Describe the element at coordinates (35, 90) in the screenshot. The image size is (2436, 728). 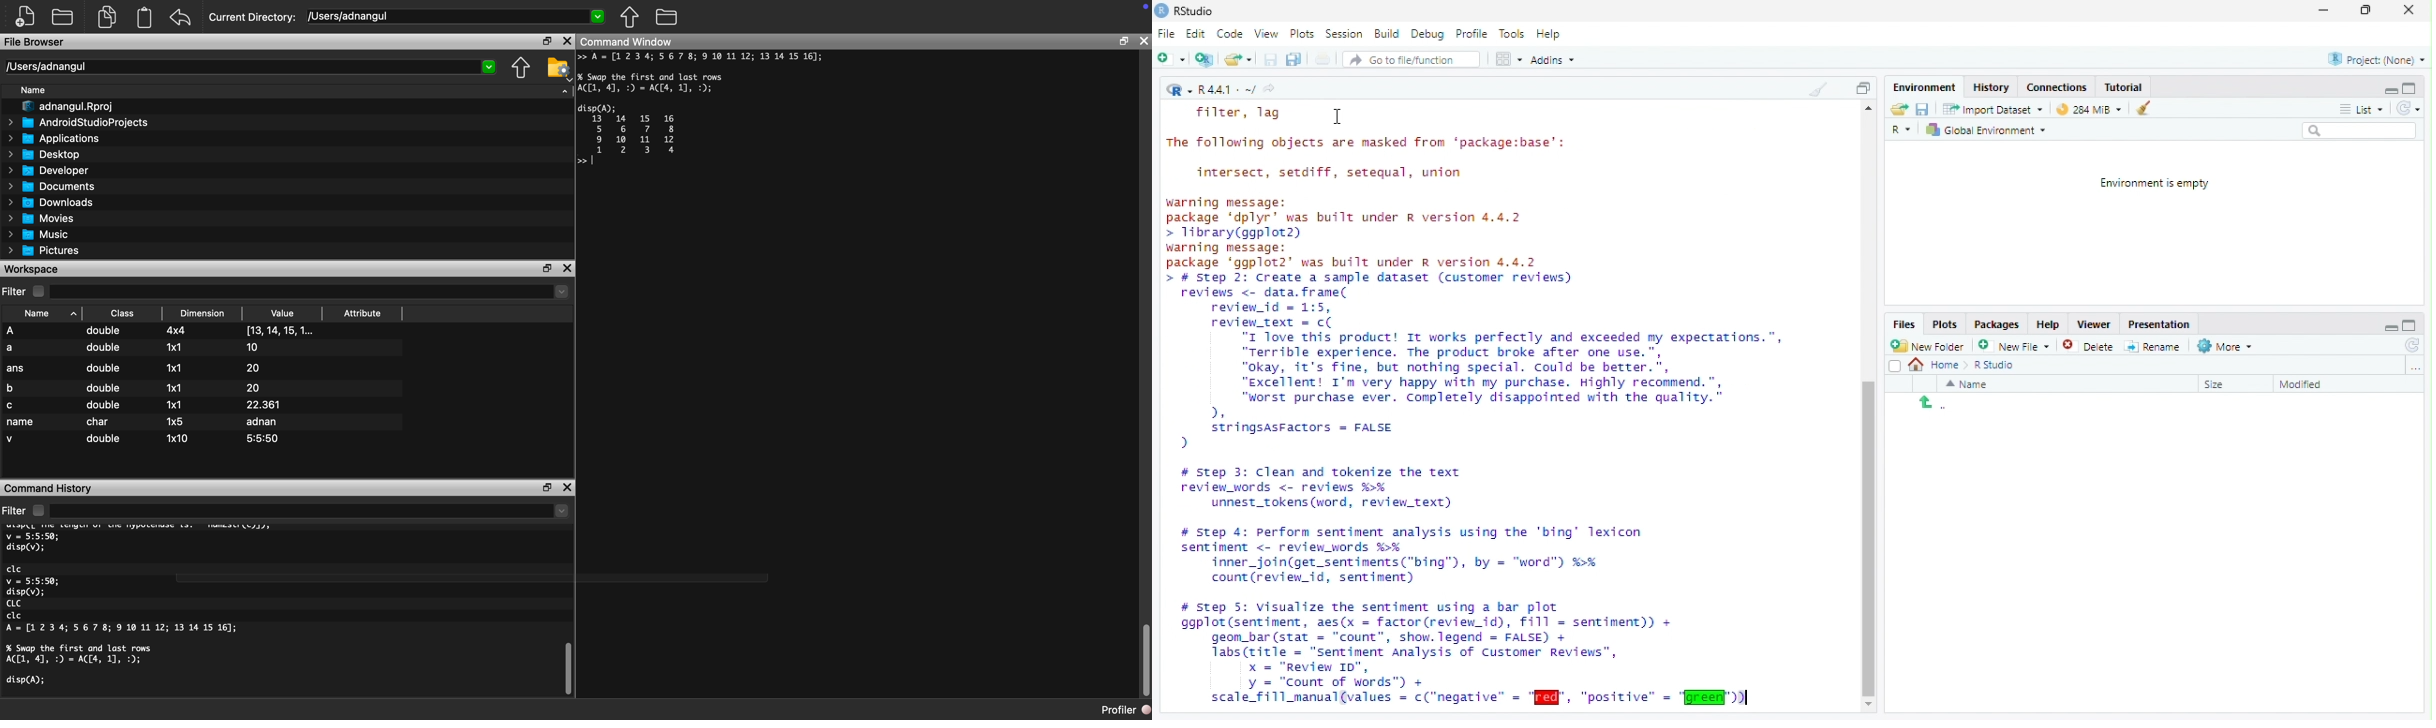
I see `Name` at that location.